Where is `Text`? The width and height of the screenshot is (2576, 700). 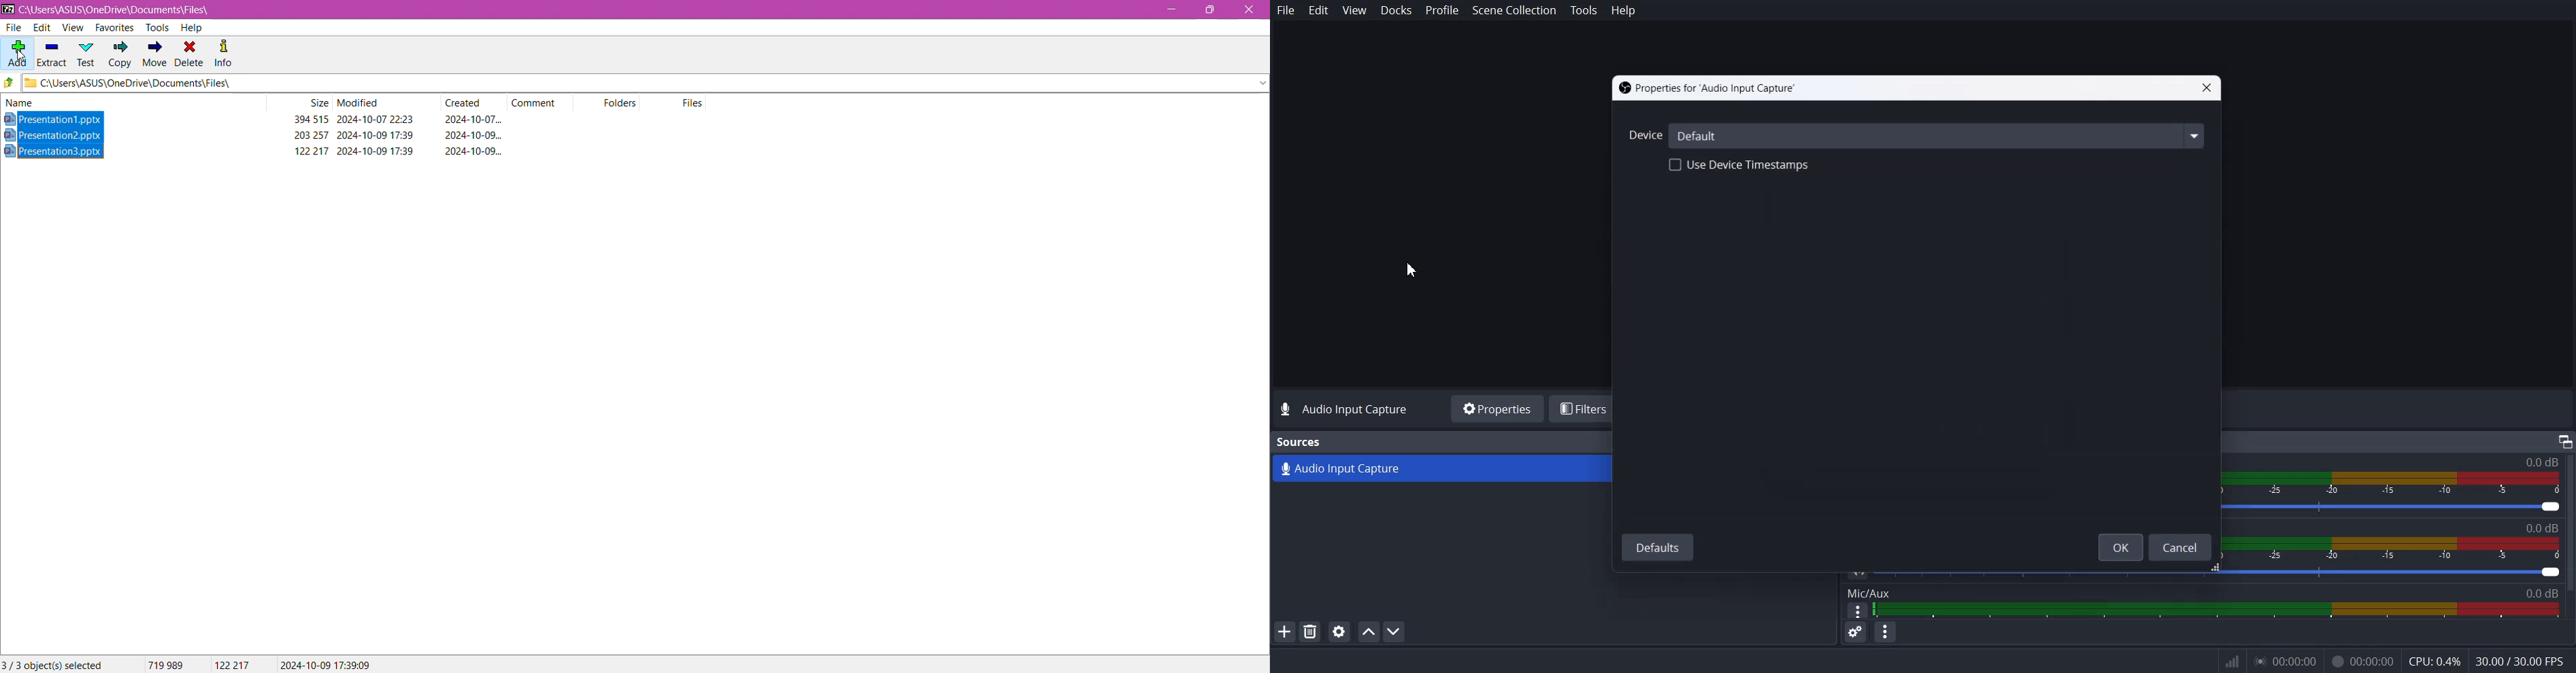 Text is located at coordinates (1709, 88).